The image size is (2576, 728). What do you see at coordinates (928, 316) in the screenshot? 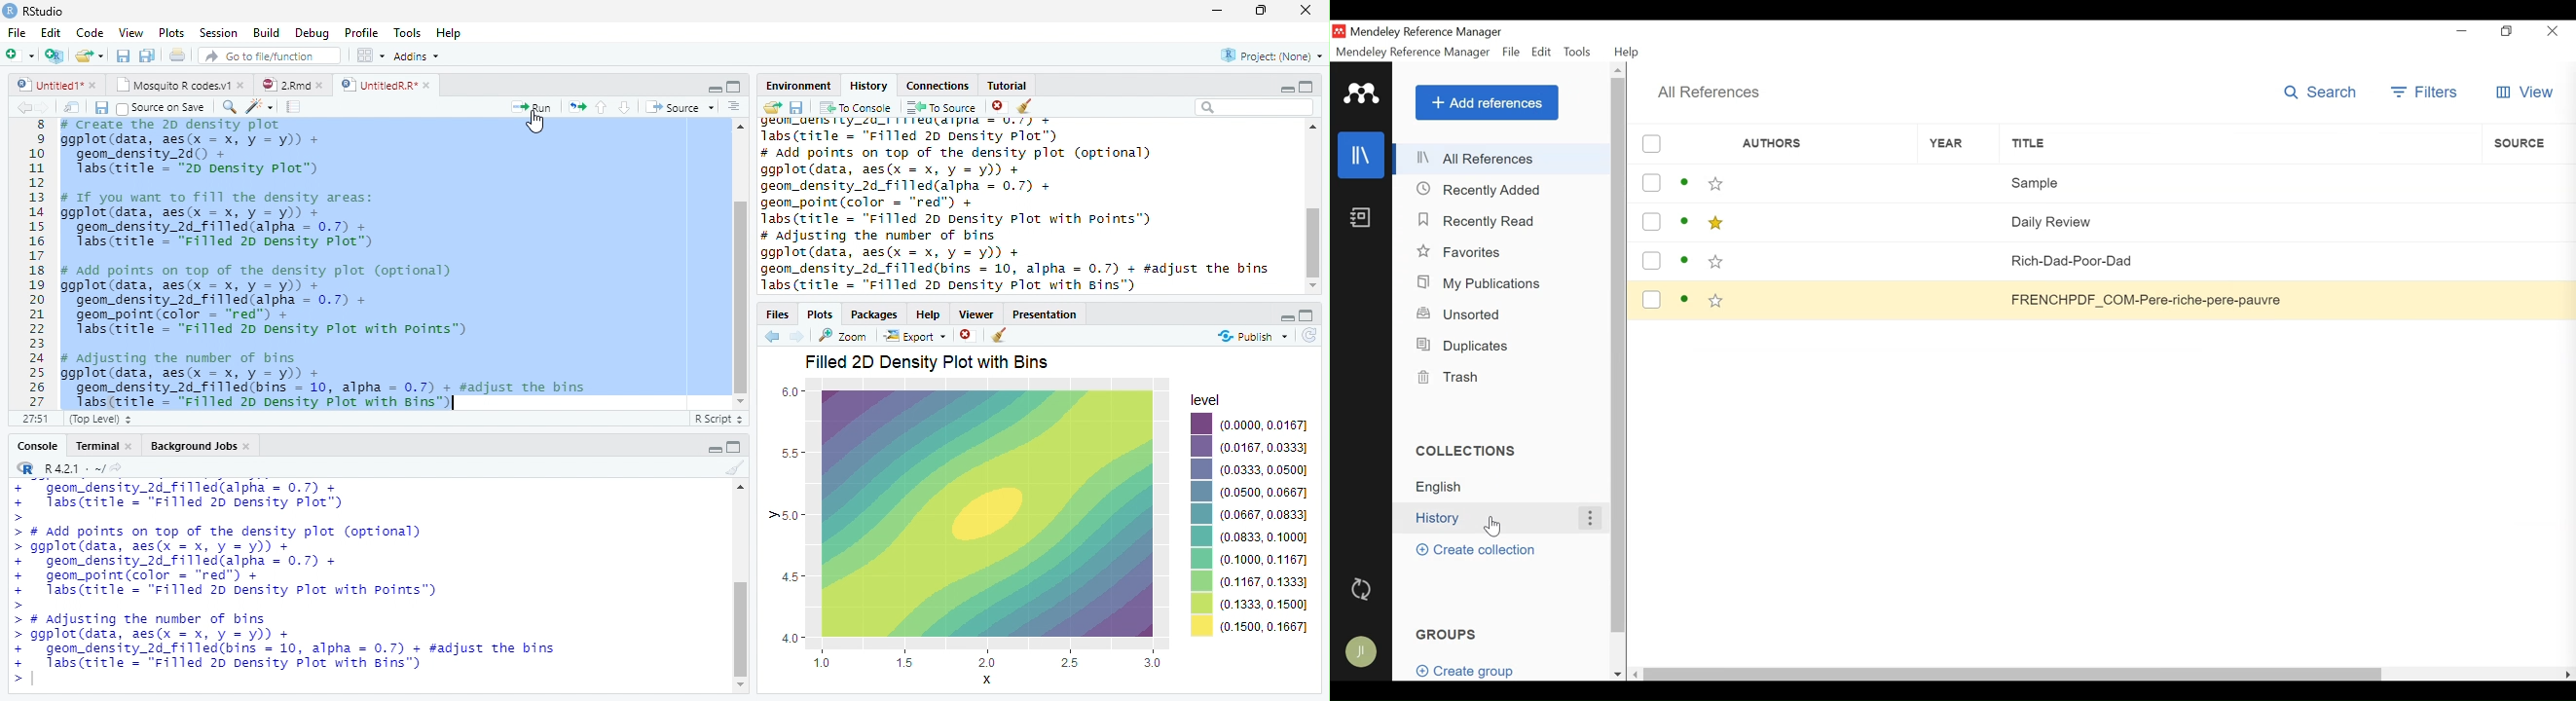
I see `Help` at bounding box center [928, 316].